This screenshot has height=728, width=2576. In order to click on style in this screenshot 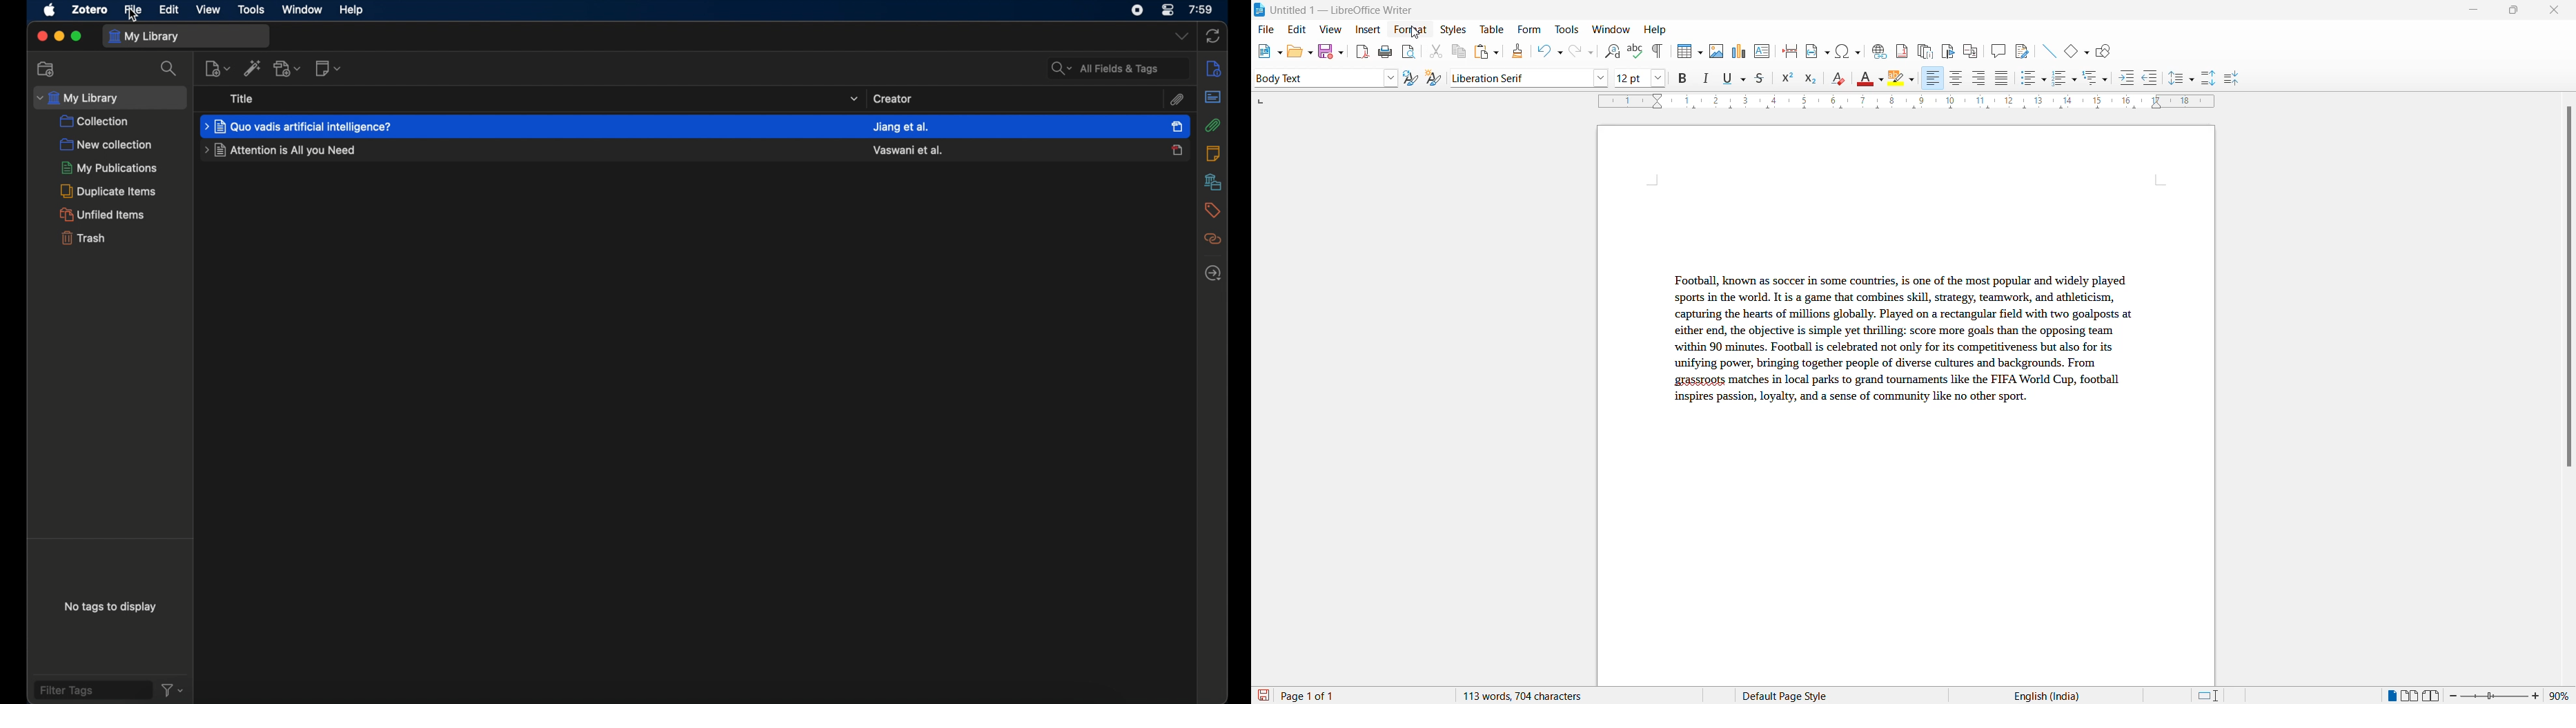, I will do `click(1315, 77)`.